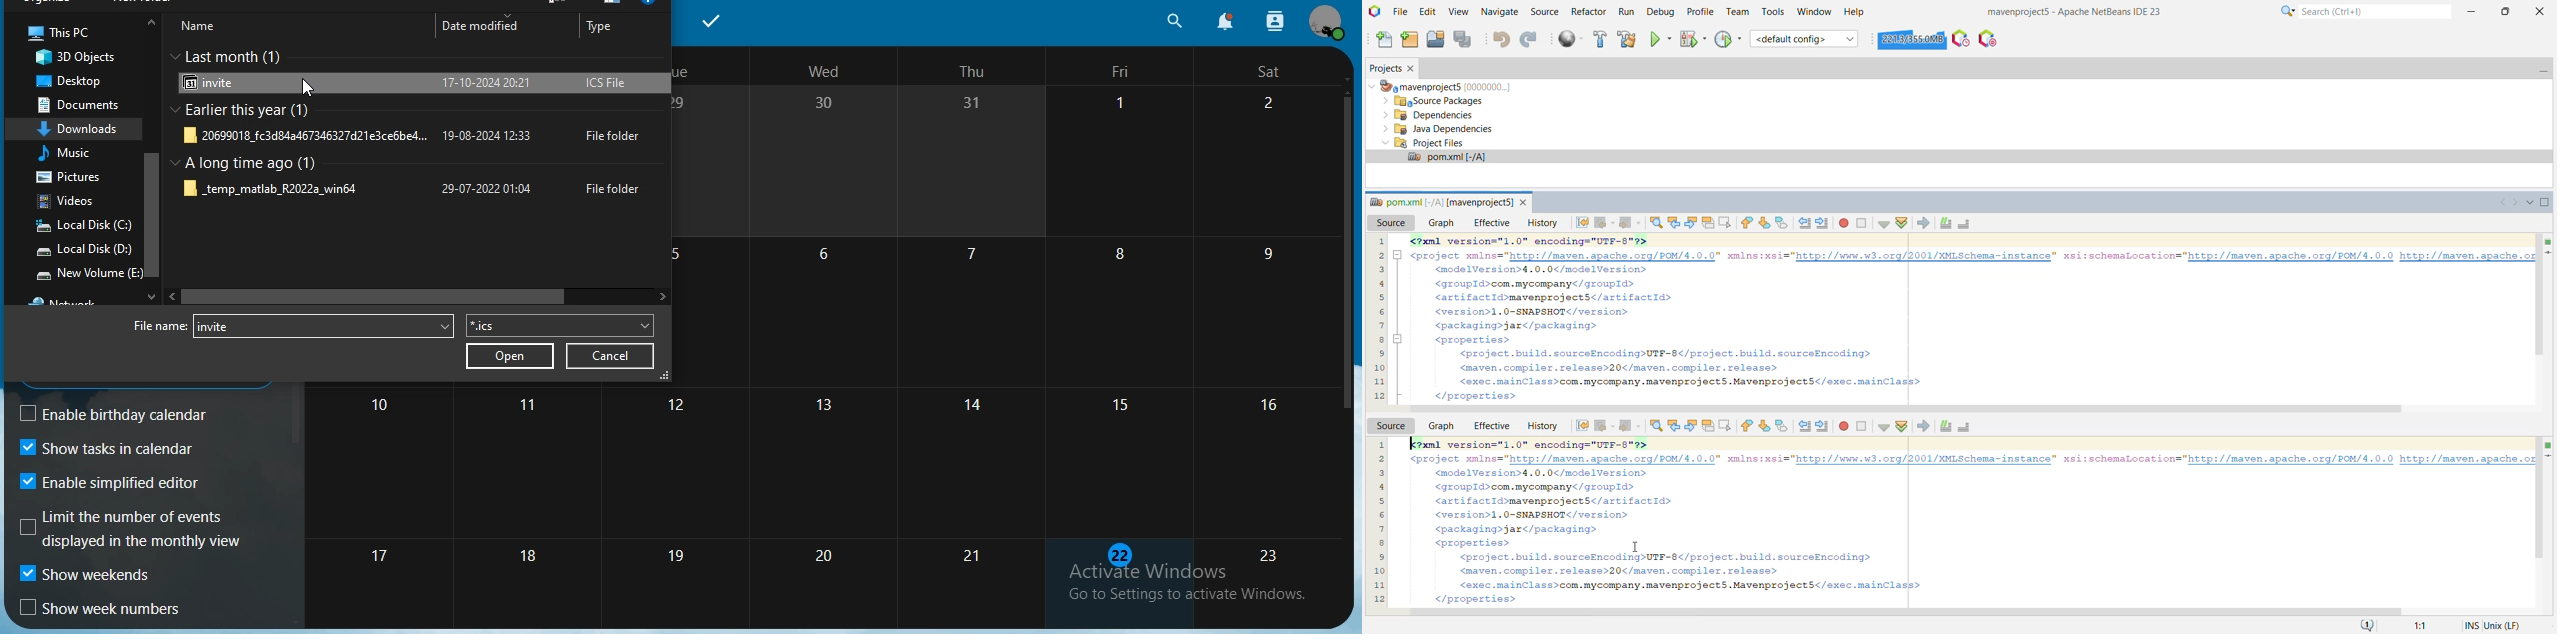  What do you see at coordinates (1478, 340) in the screenshot?
I see `<properties>` at bounding box center [1478, 340].